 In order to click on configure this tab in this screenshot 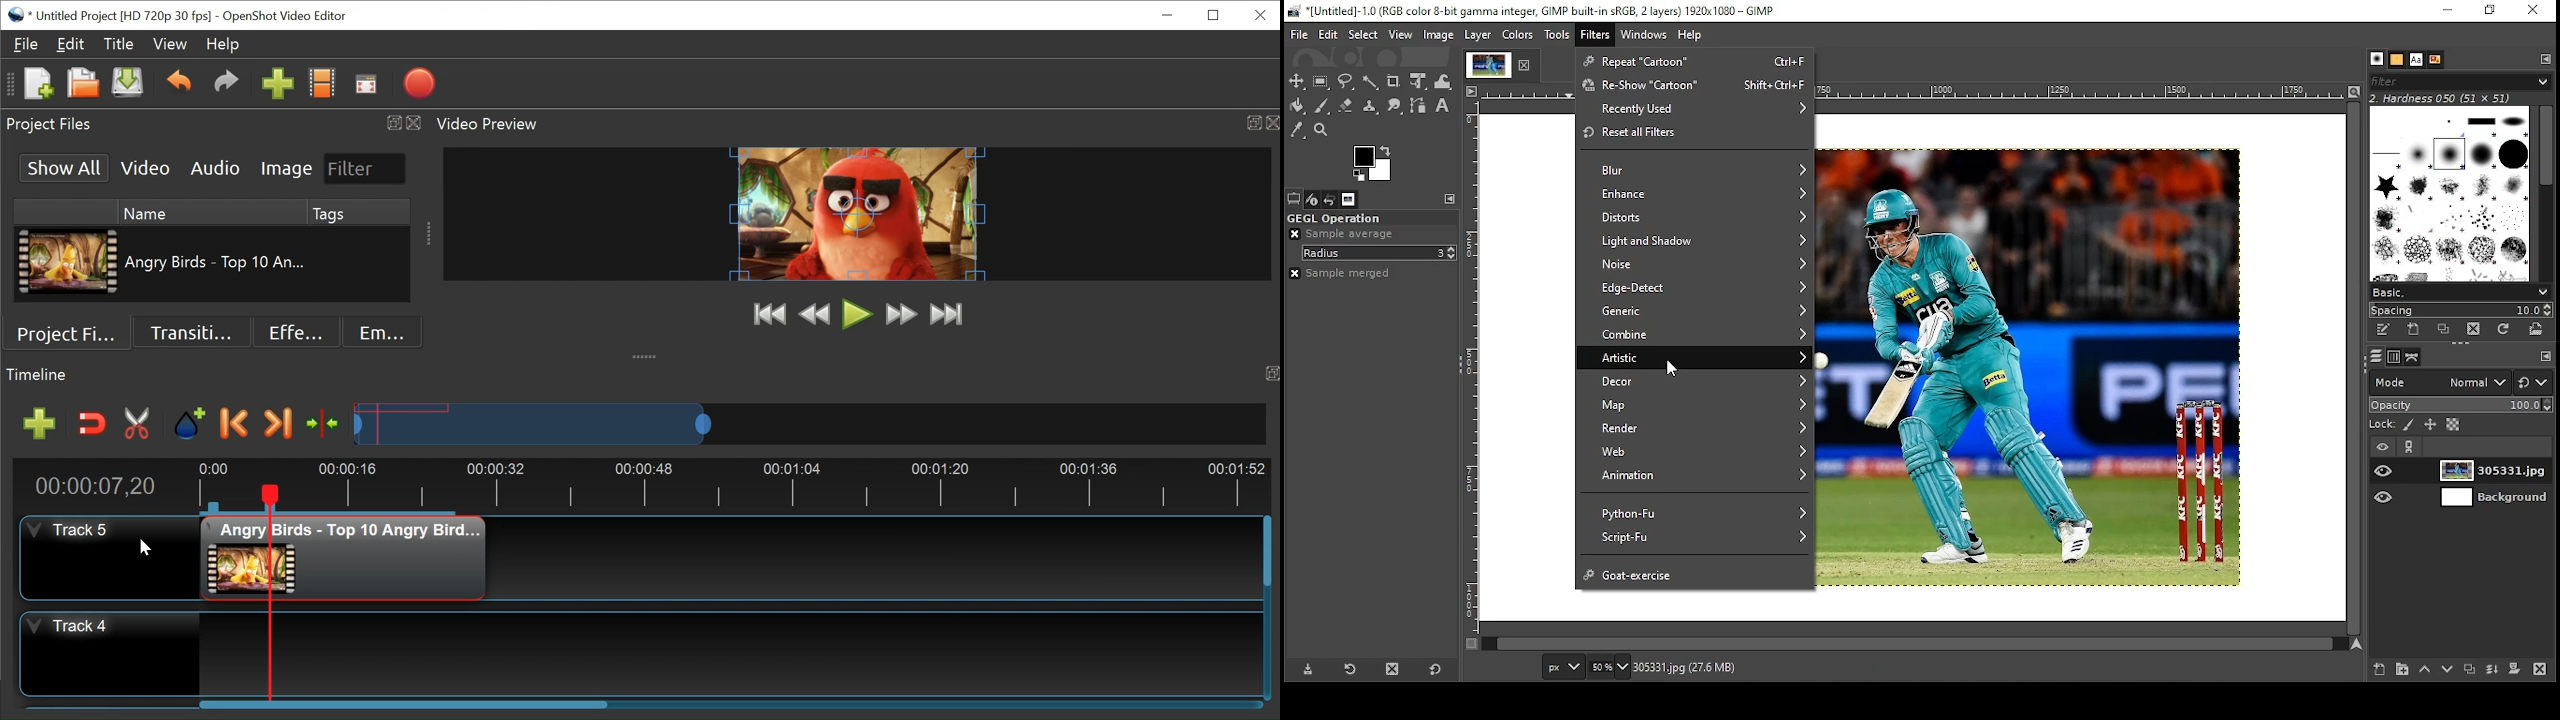, I will do `click(1452, 196)`.